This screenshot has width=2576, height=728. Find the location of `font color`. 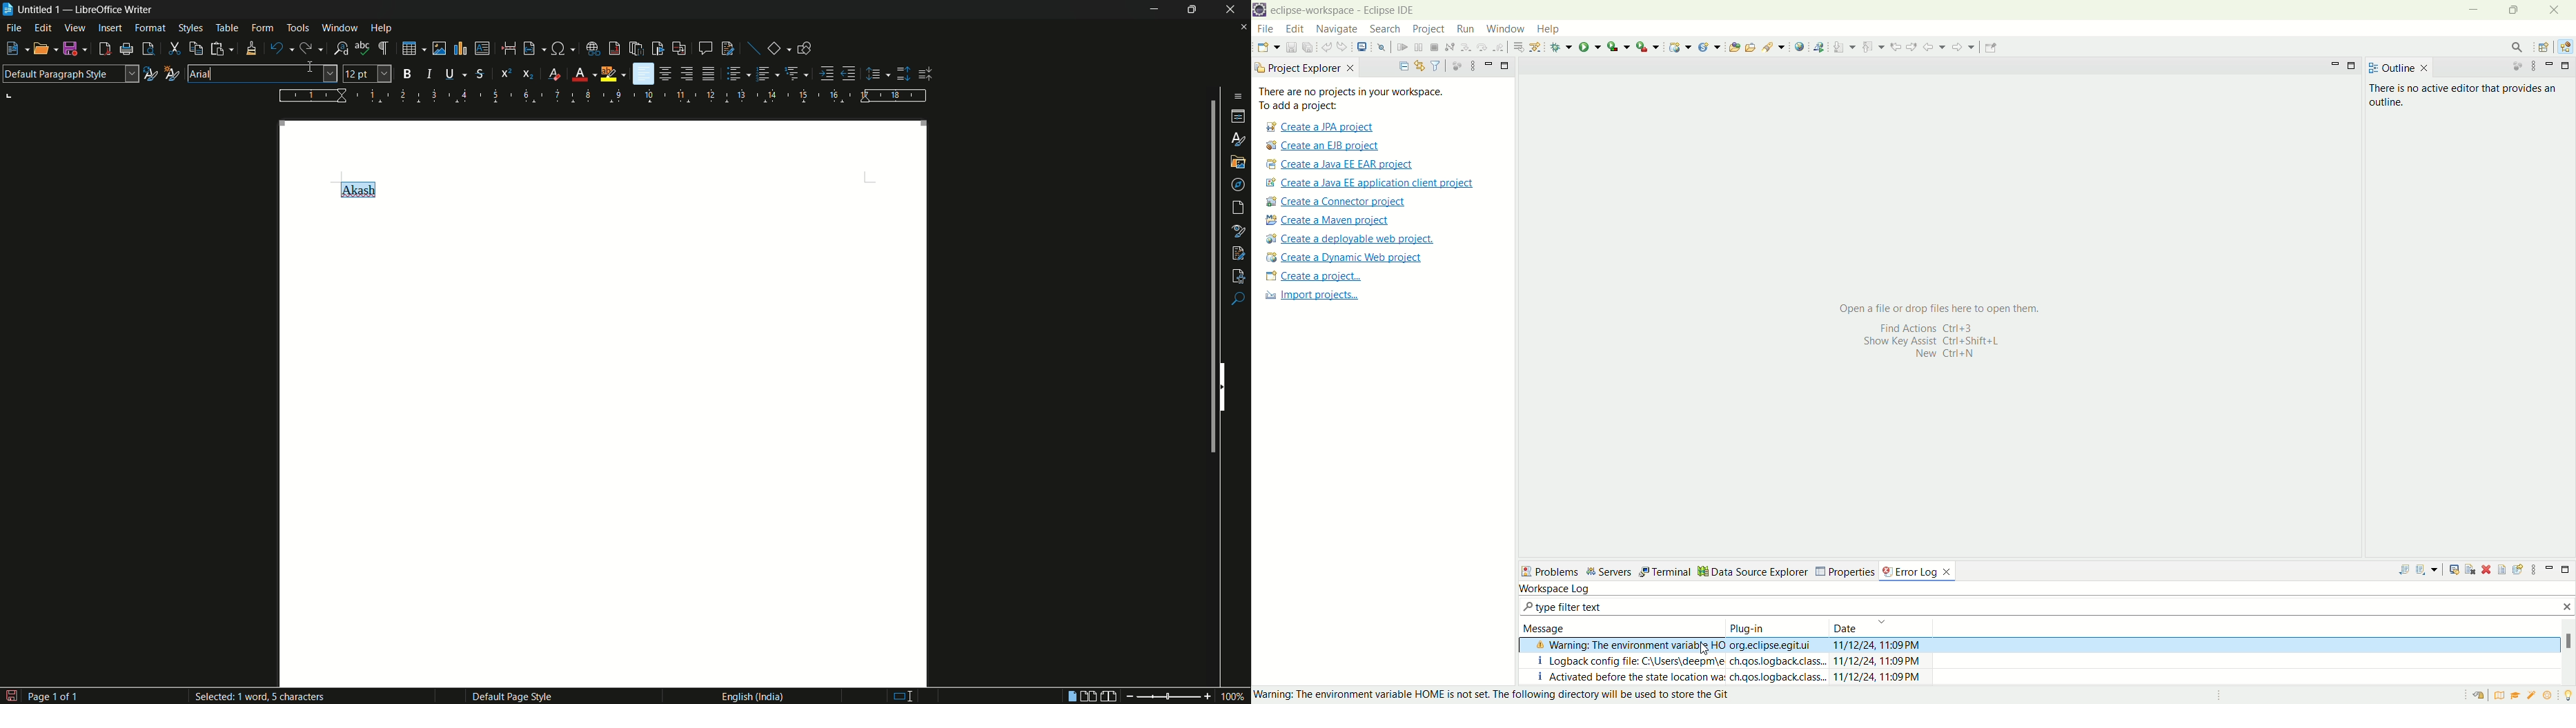

font color is located at coordinates (579, 75).